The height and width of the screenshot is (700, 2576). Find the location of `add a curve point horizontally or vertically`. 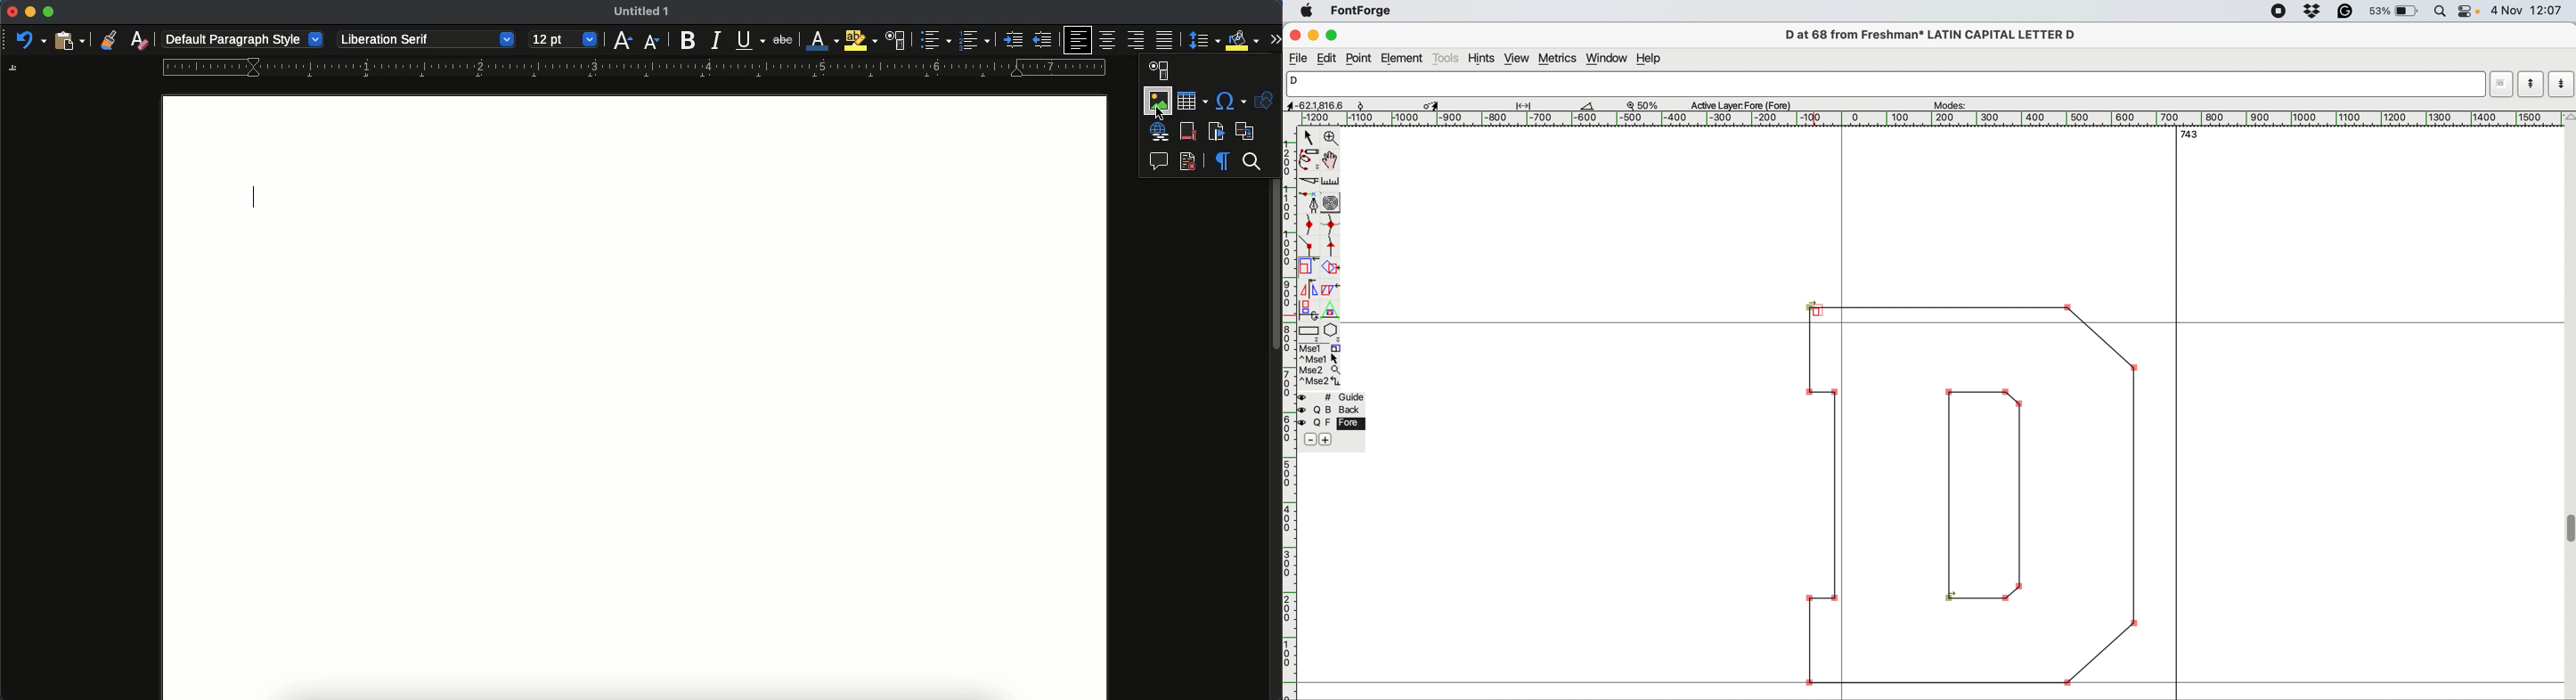

add a curve point horizontally or vertically is located at coordinates (1329, 226).